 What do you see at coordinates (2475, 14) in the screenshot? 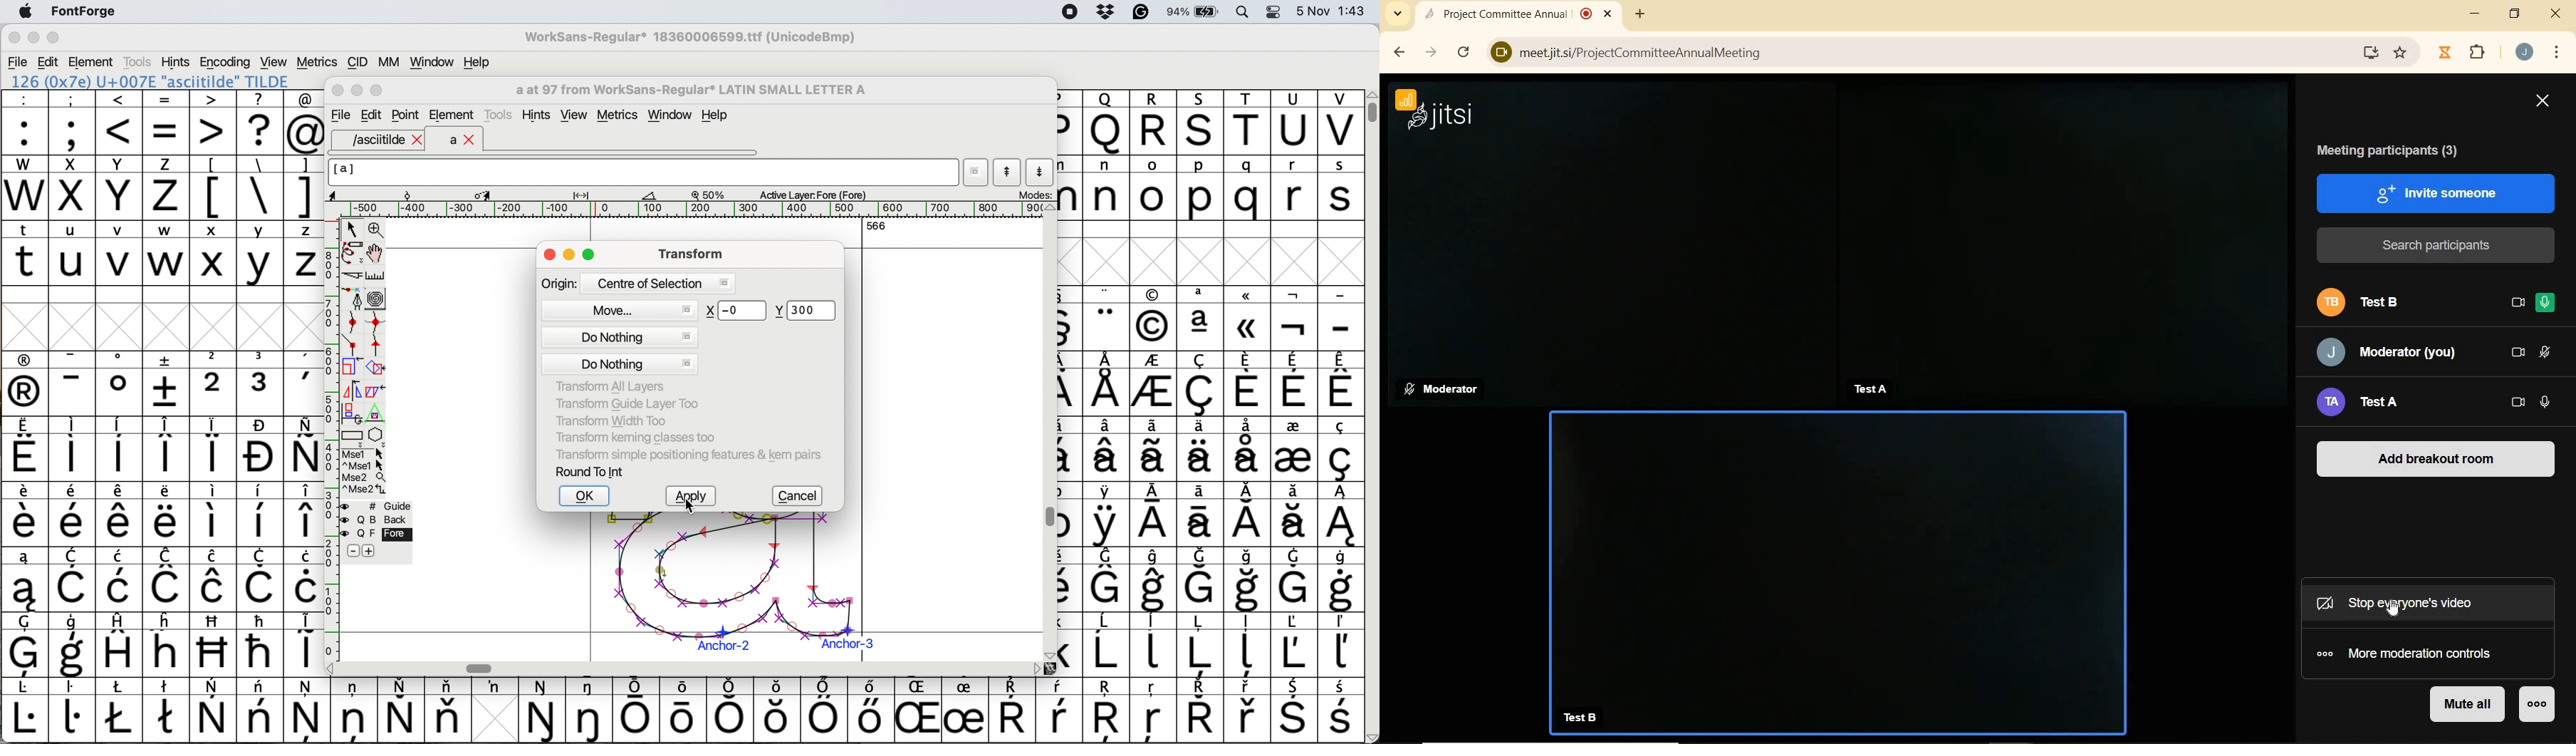
I see `MINIMIZE` at bounding box center [2475, 14].